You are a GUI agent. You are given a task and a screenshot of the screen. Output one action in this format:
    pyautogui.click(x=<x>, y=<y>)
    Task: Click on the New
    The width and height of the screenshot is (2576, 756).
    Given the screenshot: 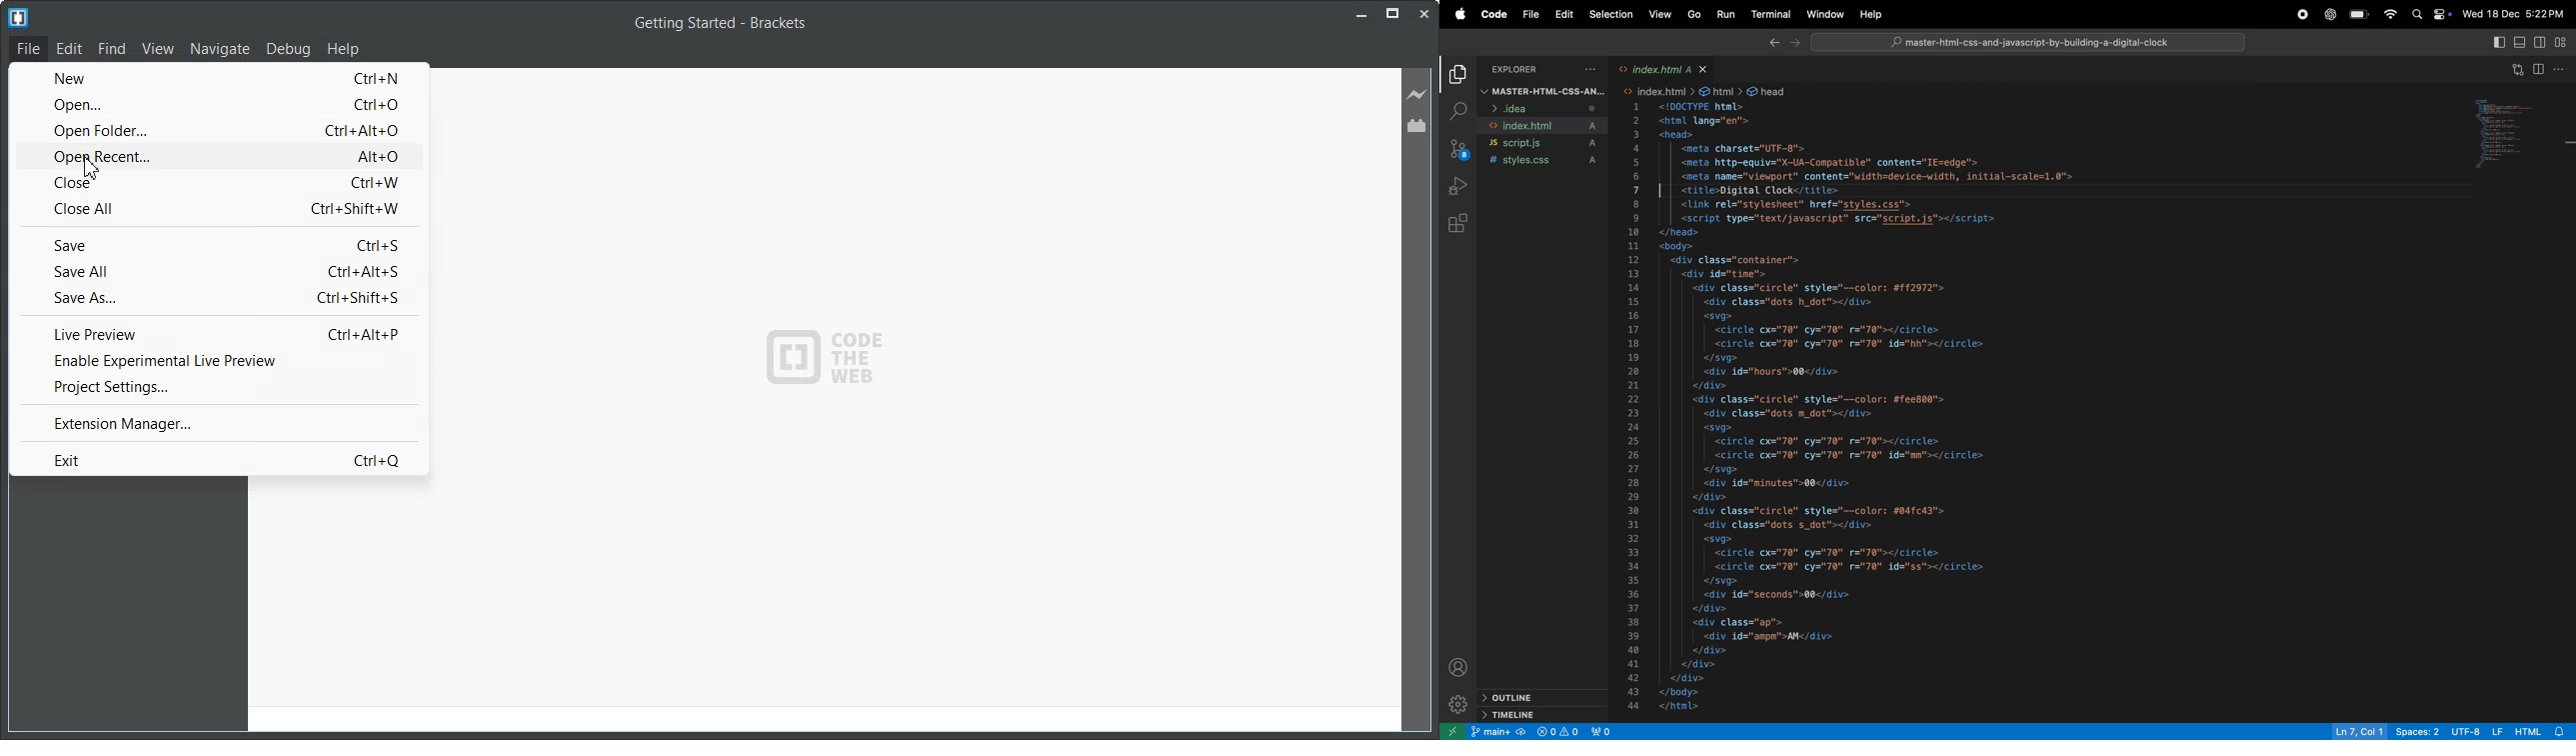 What is the action you would take?
    pyautogui.click(x=215, y=77)
    